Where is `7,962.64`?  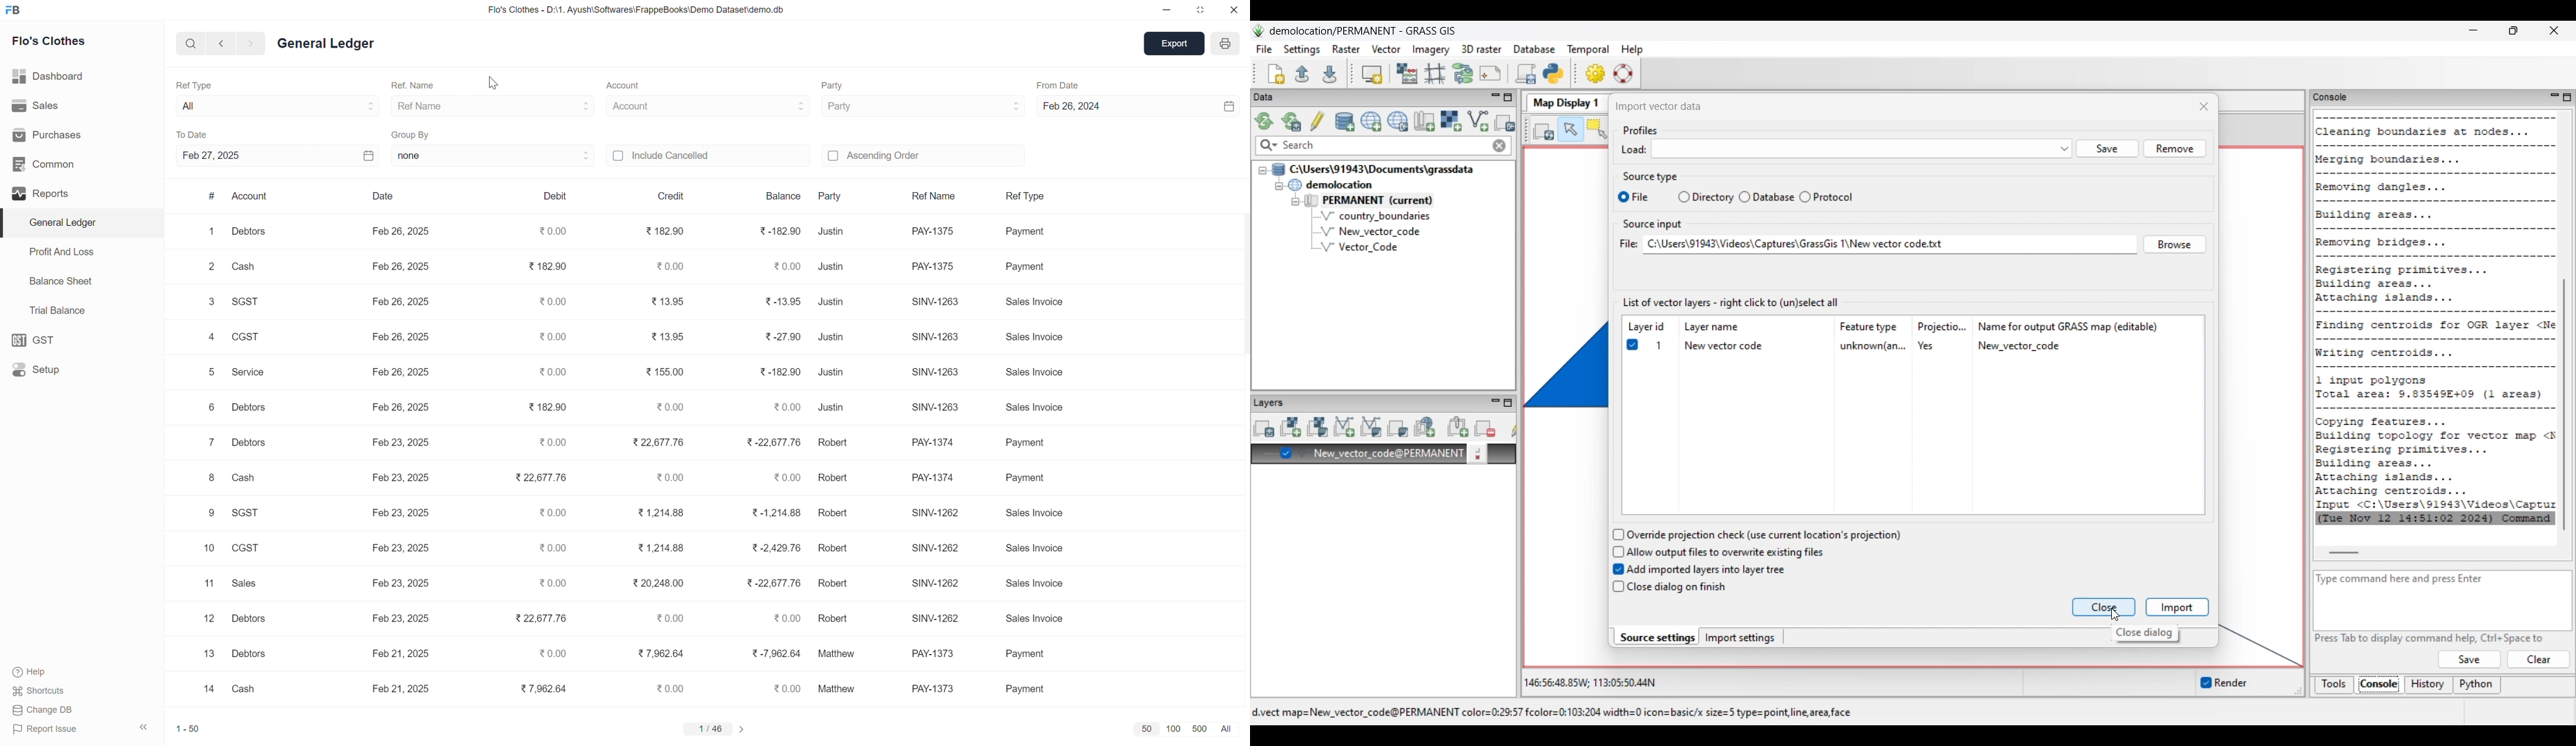
7,962.64 is located at coordinates (664, 654).